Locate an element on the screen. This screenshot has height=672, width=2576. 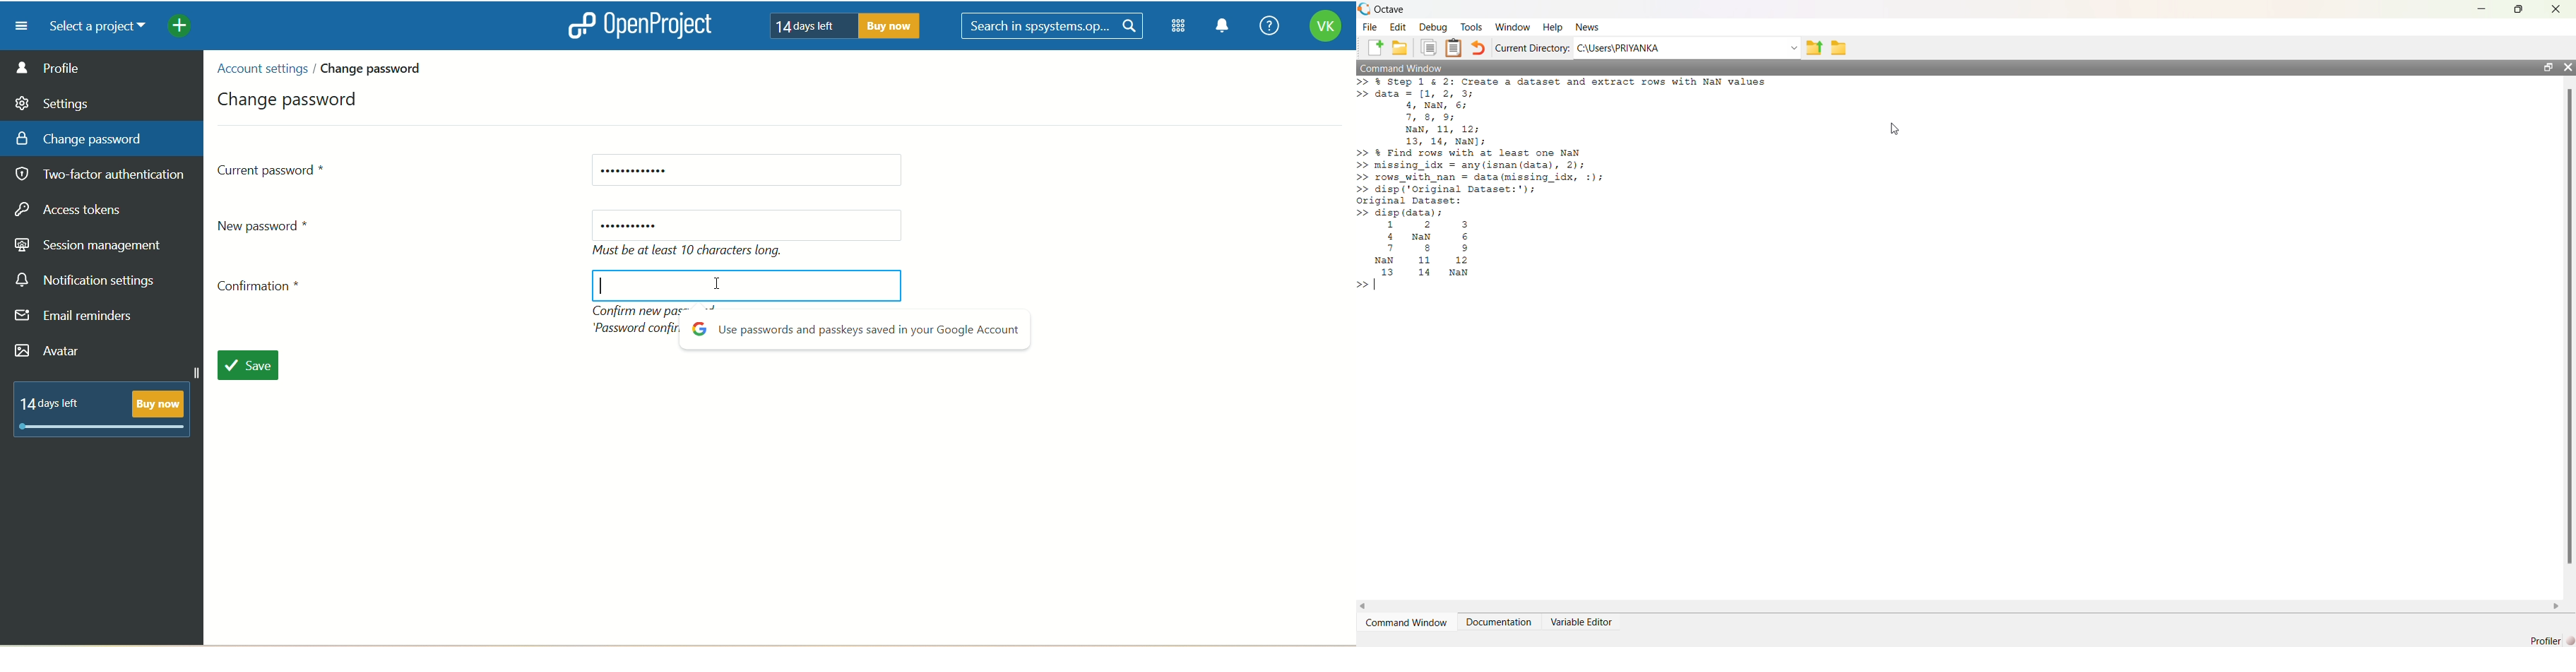
avatar is located at coordinates (50, 352).